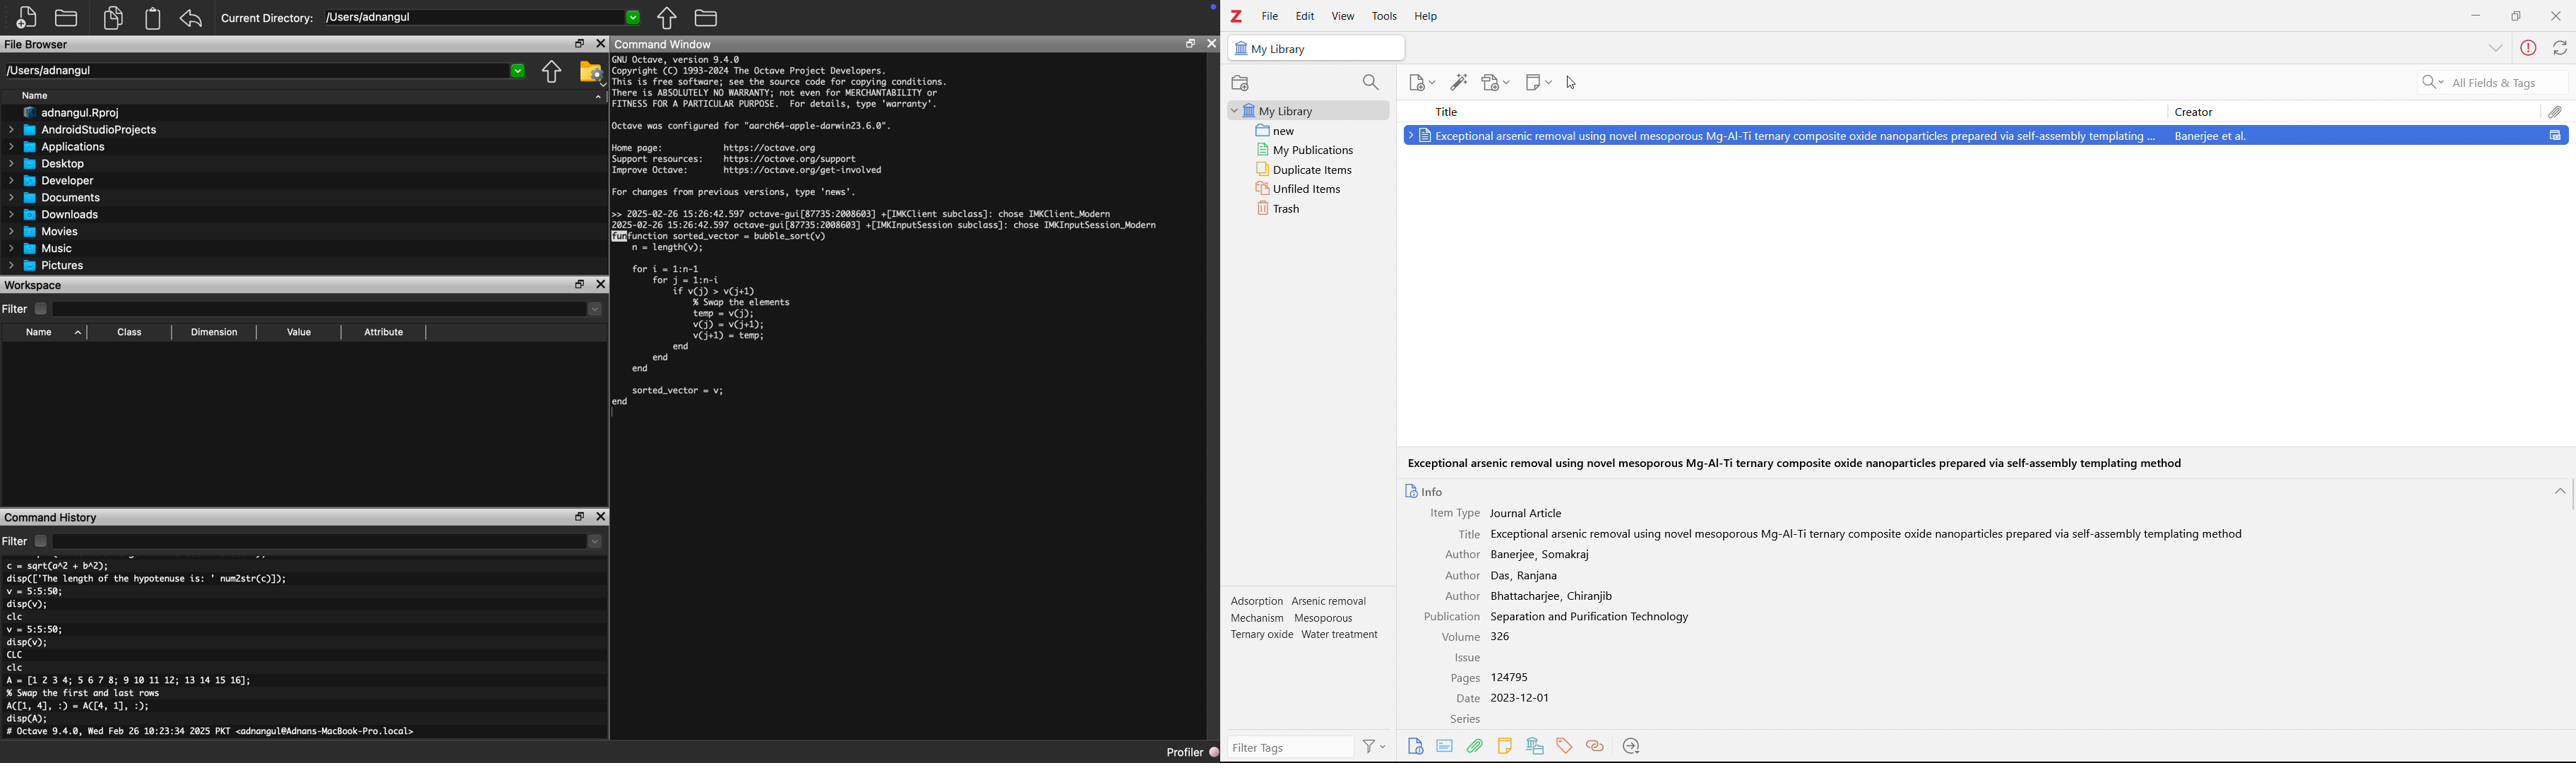  Describe the element at coordinates (1307, 208) in the screenshot. I see `trash` at that location.